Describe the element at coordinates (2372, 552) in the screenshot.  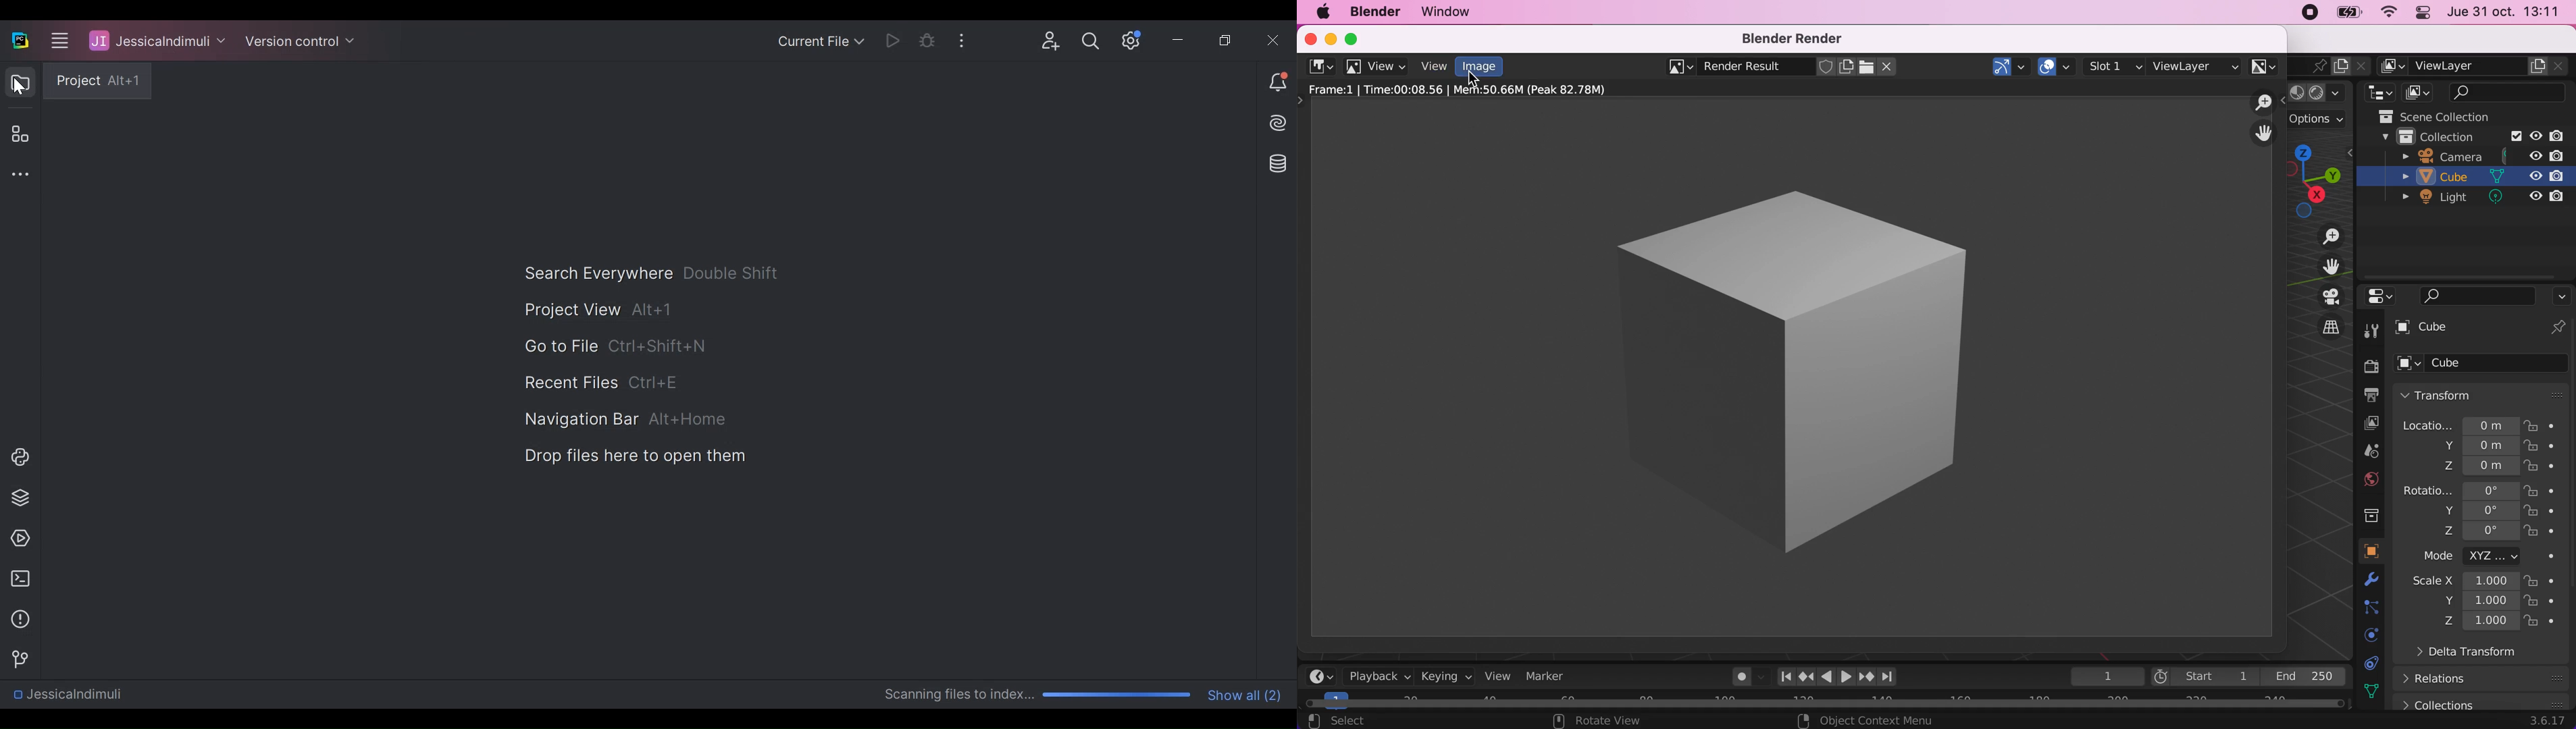
I see `object` at that location.